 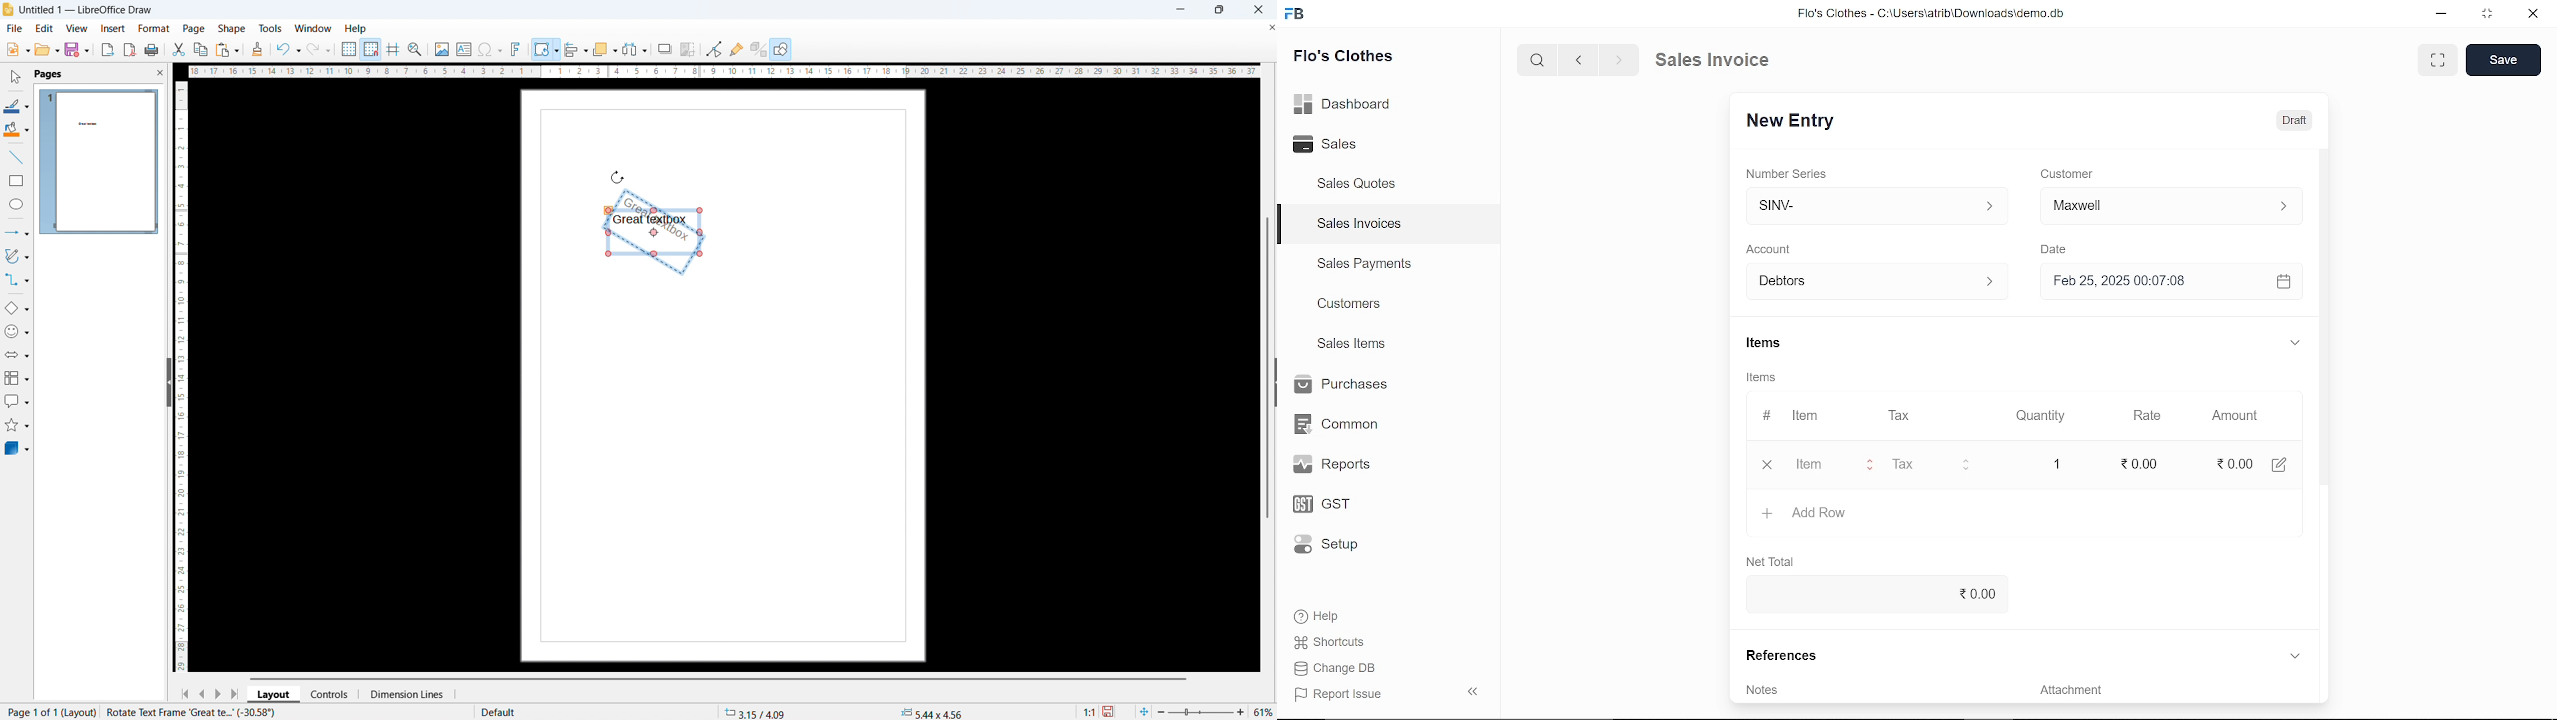 What do you see at coordinates (2504, 60) in the screenshot?
I see `save` at bounding box center [2504, 60].